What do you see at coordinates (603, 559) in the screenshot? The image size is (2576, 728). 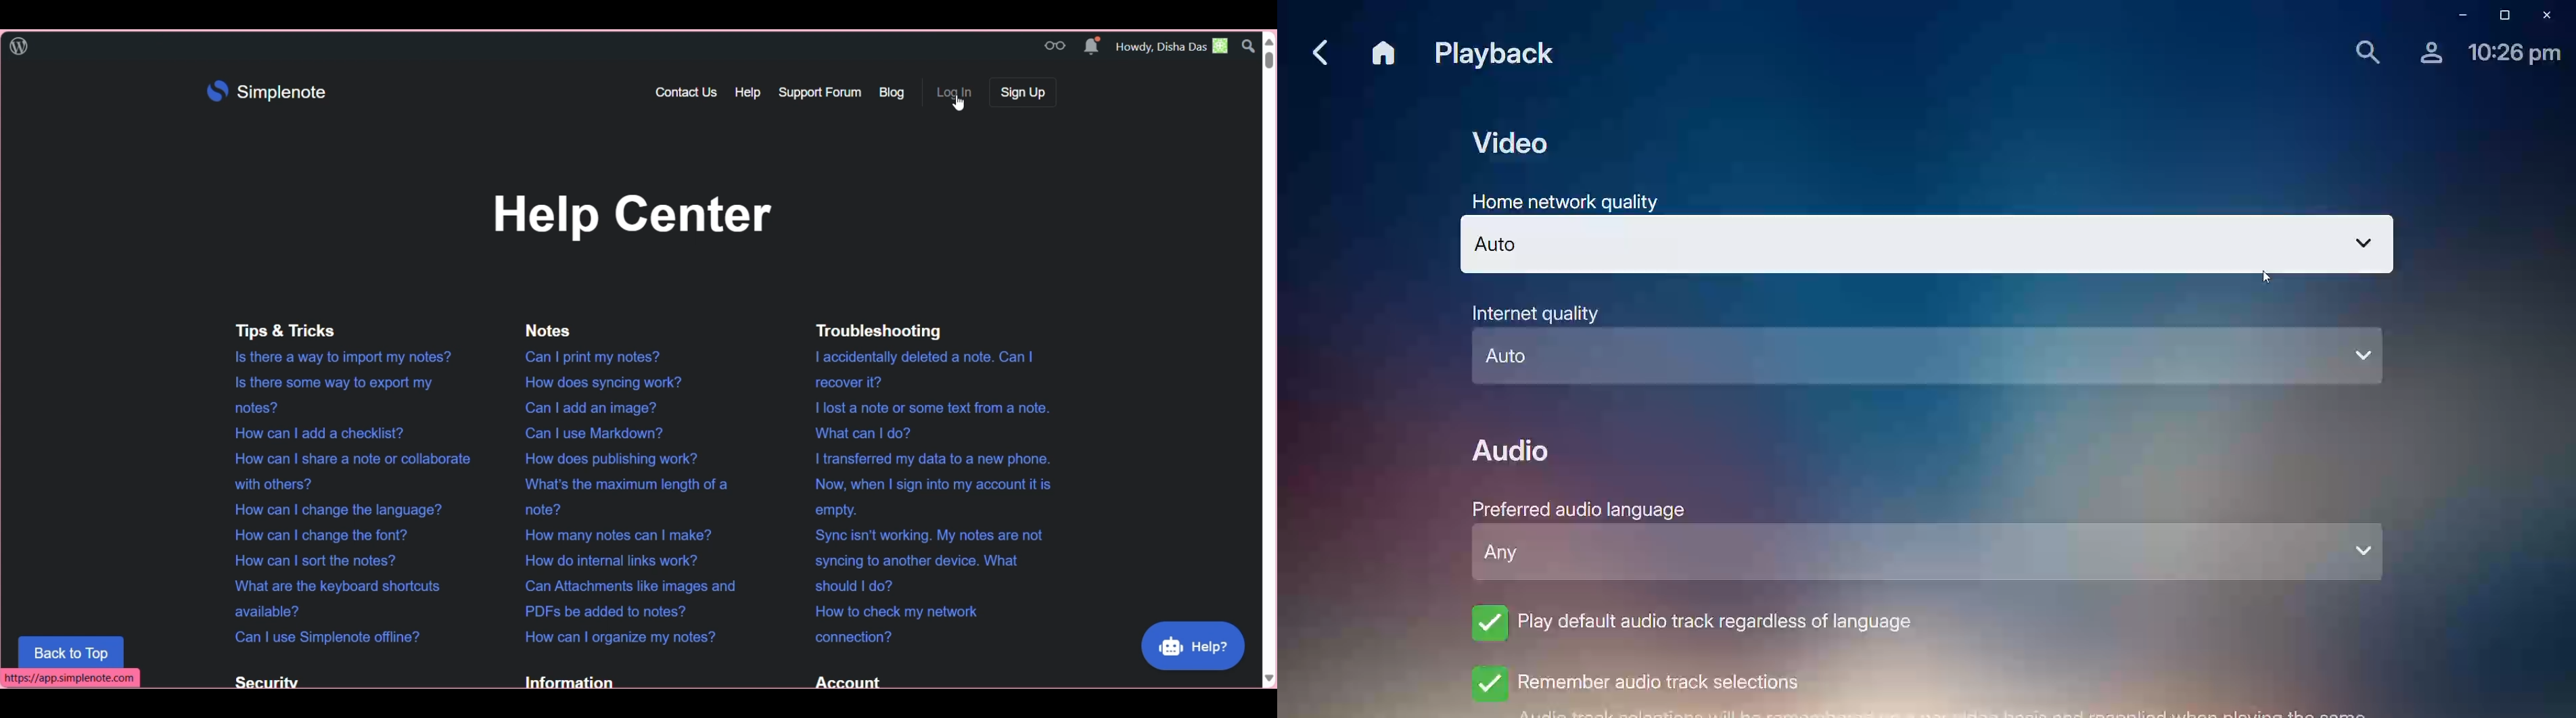 I see `How do internal links work?` at bounding box center [603, 559].